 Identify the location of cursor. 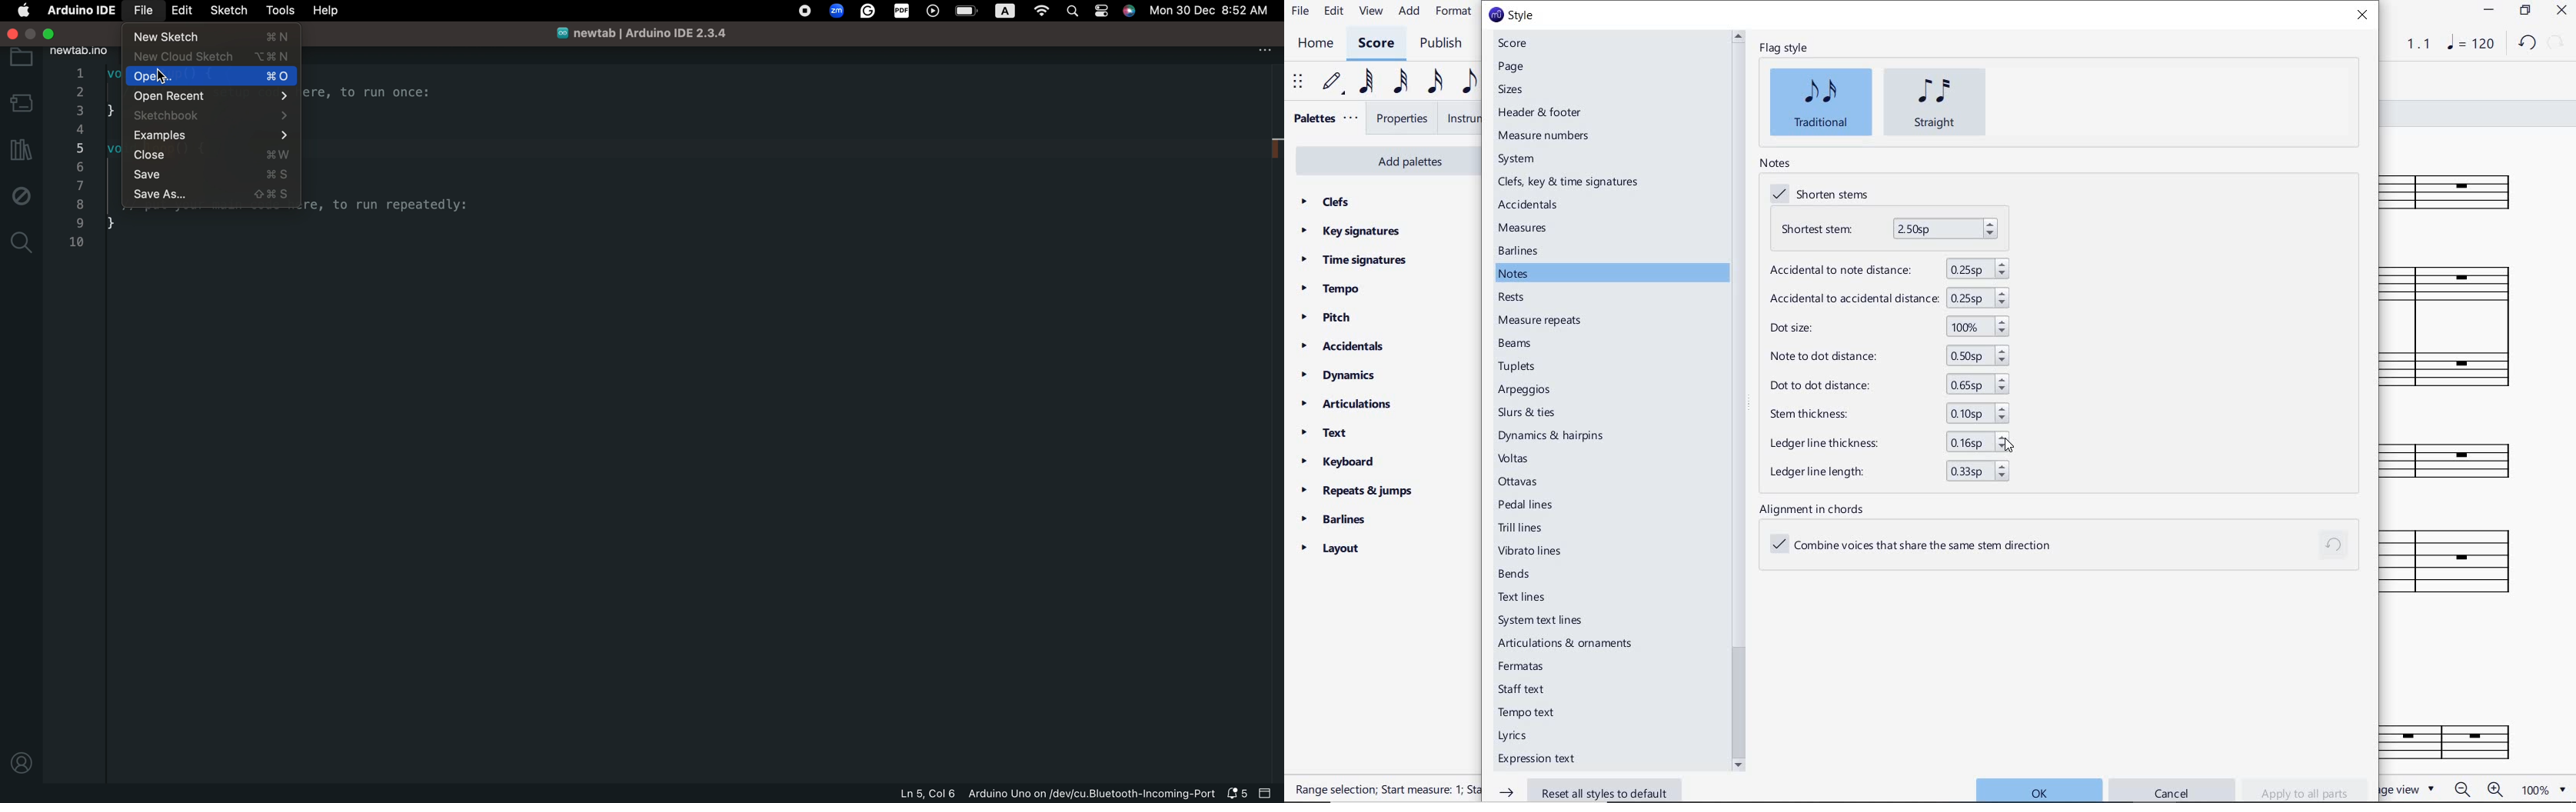
(2014, 445).